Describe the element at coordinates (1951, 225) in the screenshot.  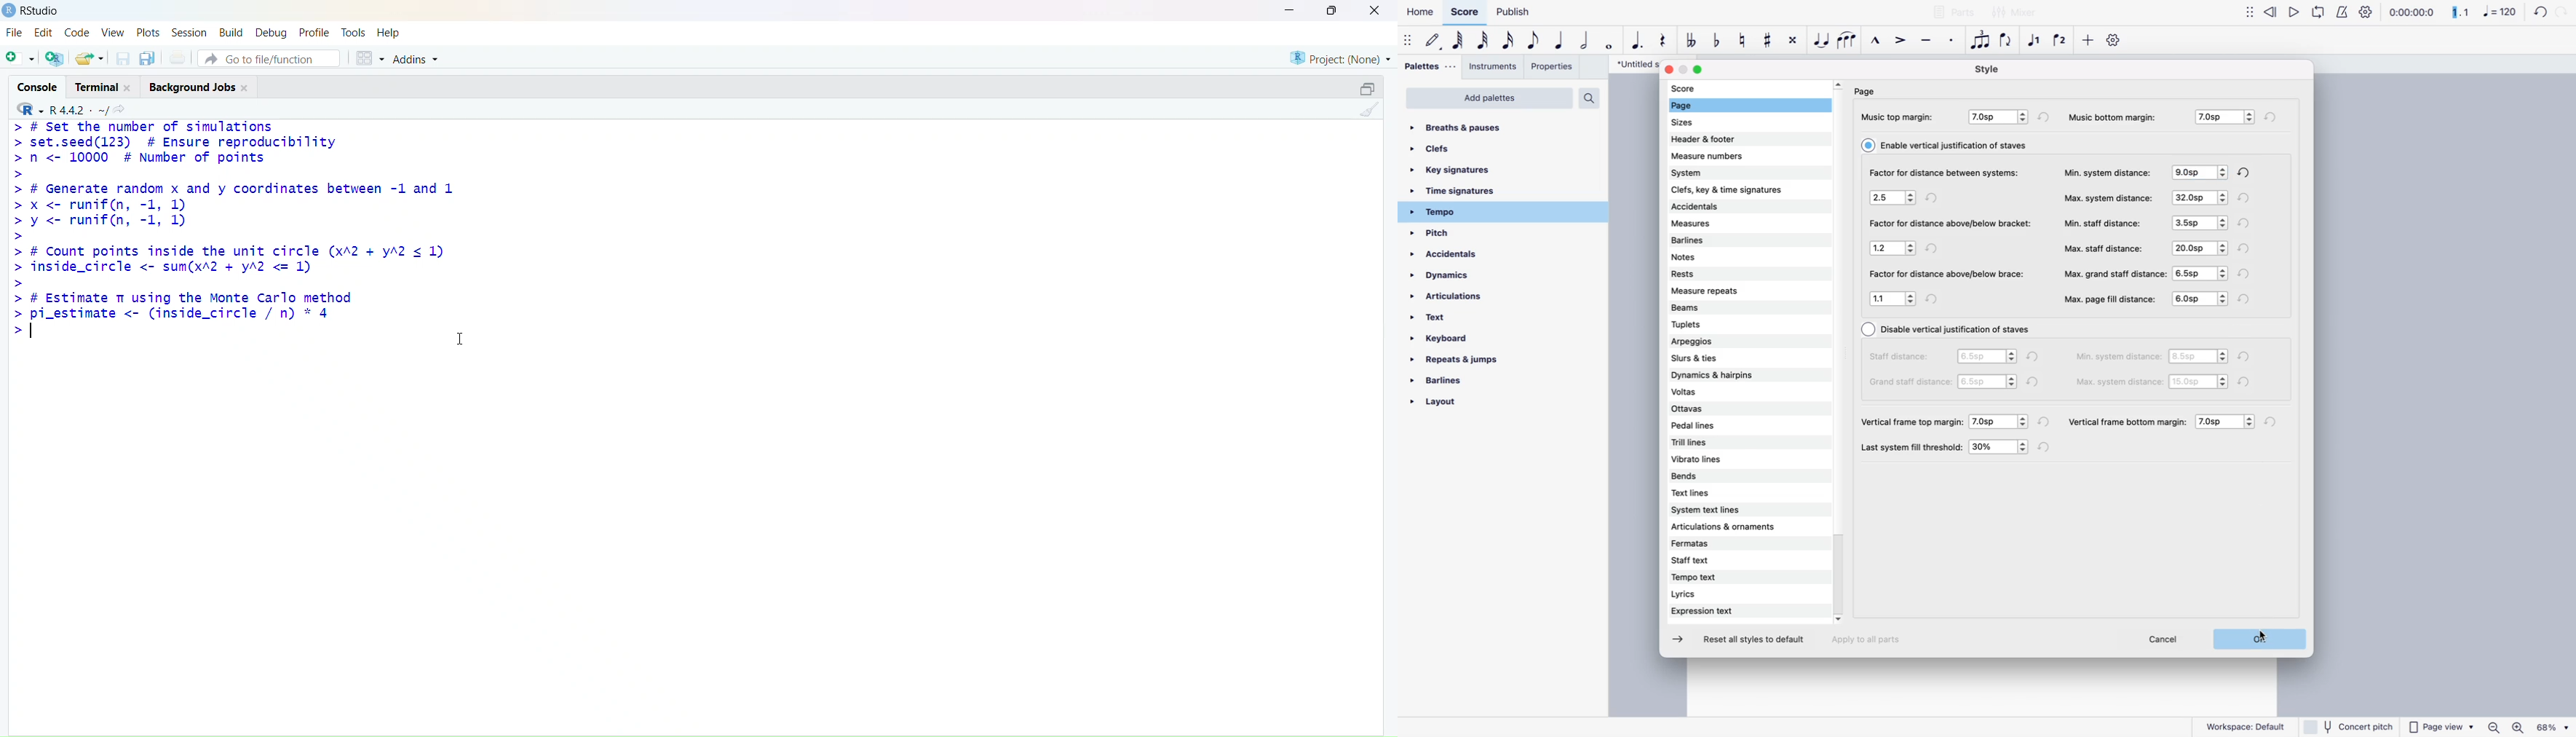
I see `factor for distance` at that location.